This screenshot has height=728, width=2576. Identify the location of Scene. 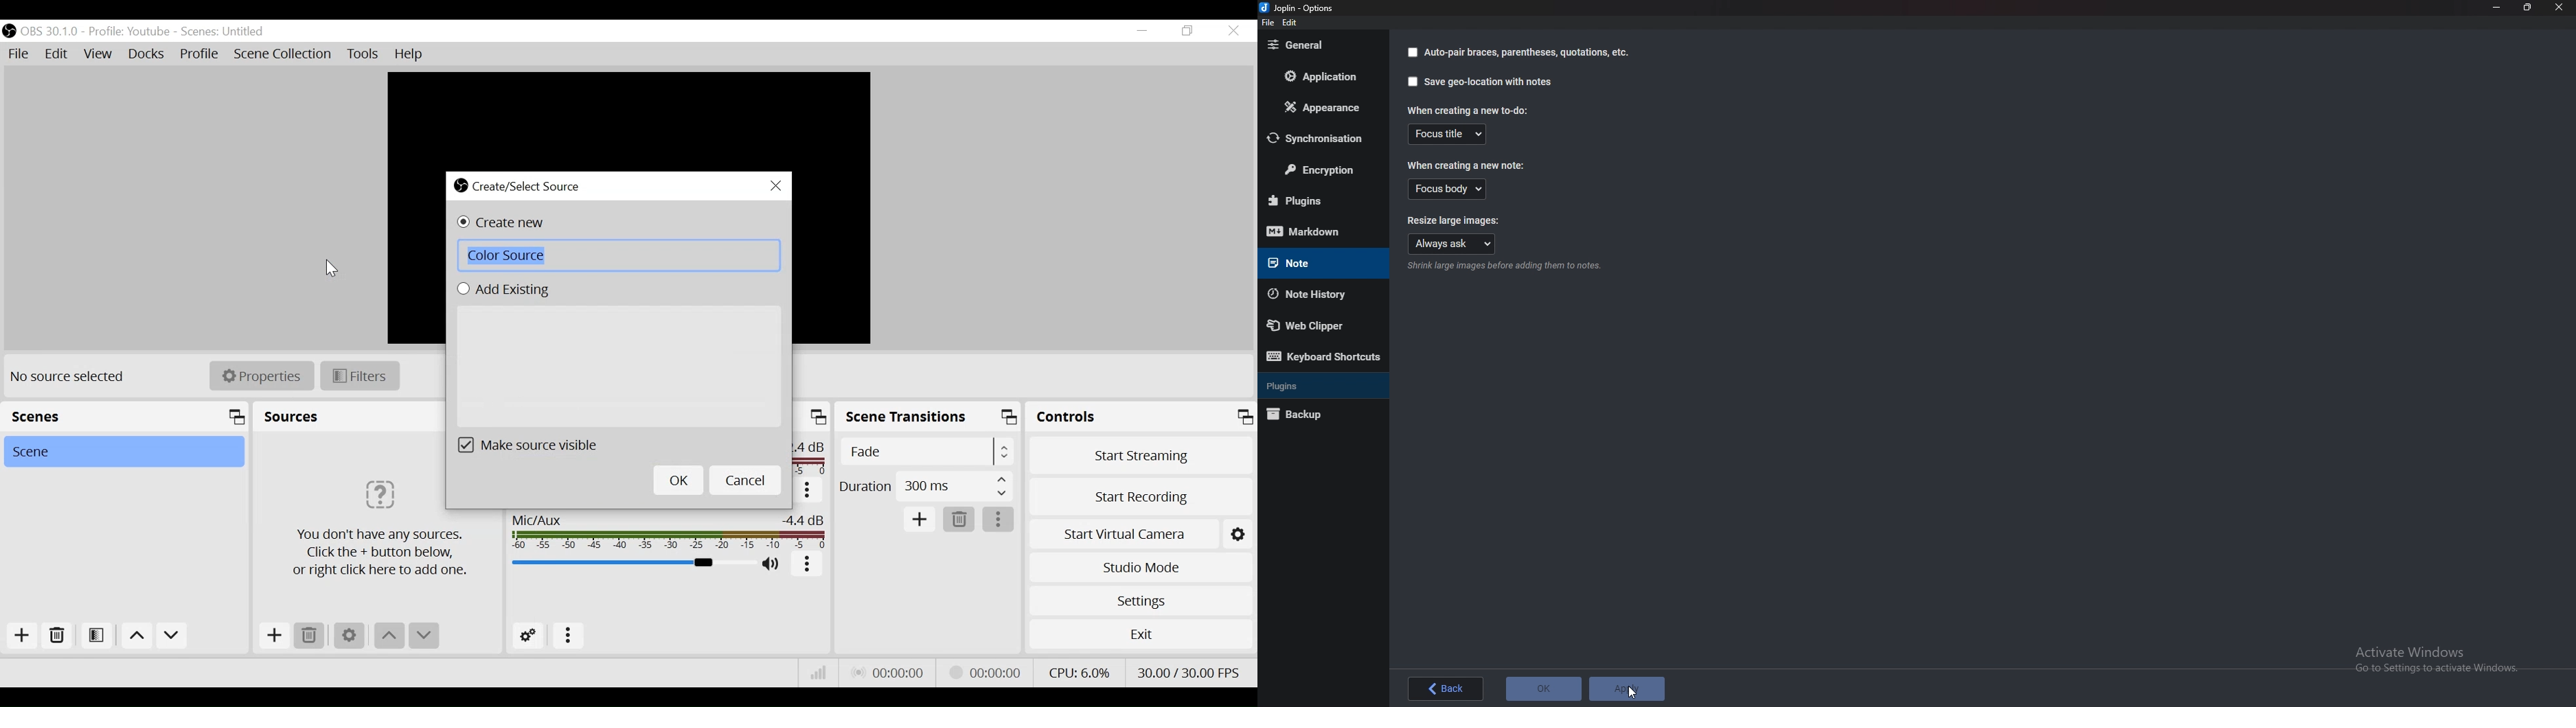
(122, 452).